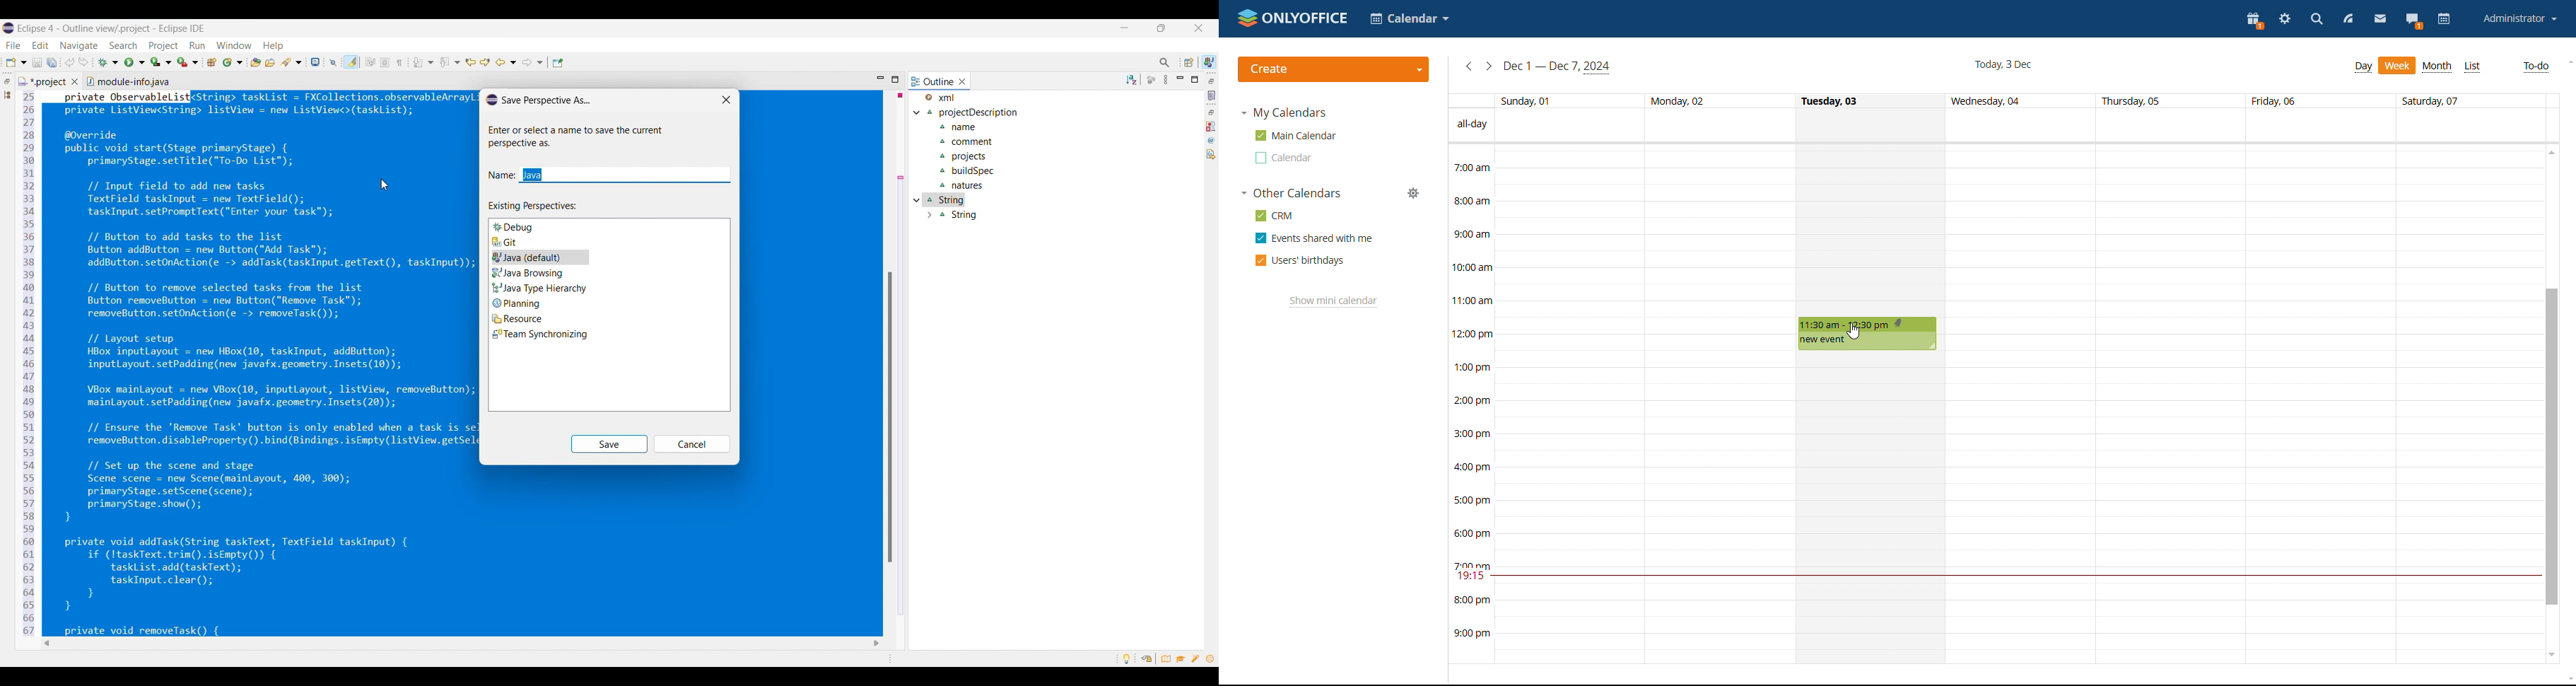 The width and height of the screenshot is (2576, 700). Describe the element at coordinates (693, 444) in the screenshot. I see `Cancel` at that location.